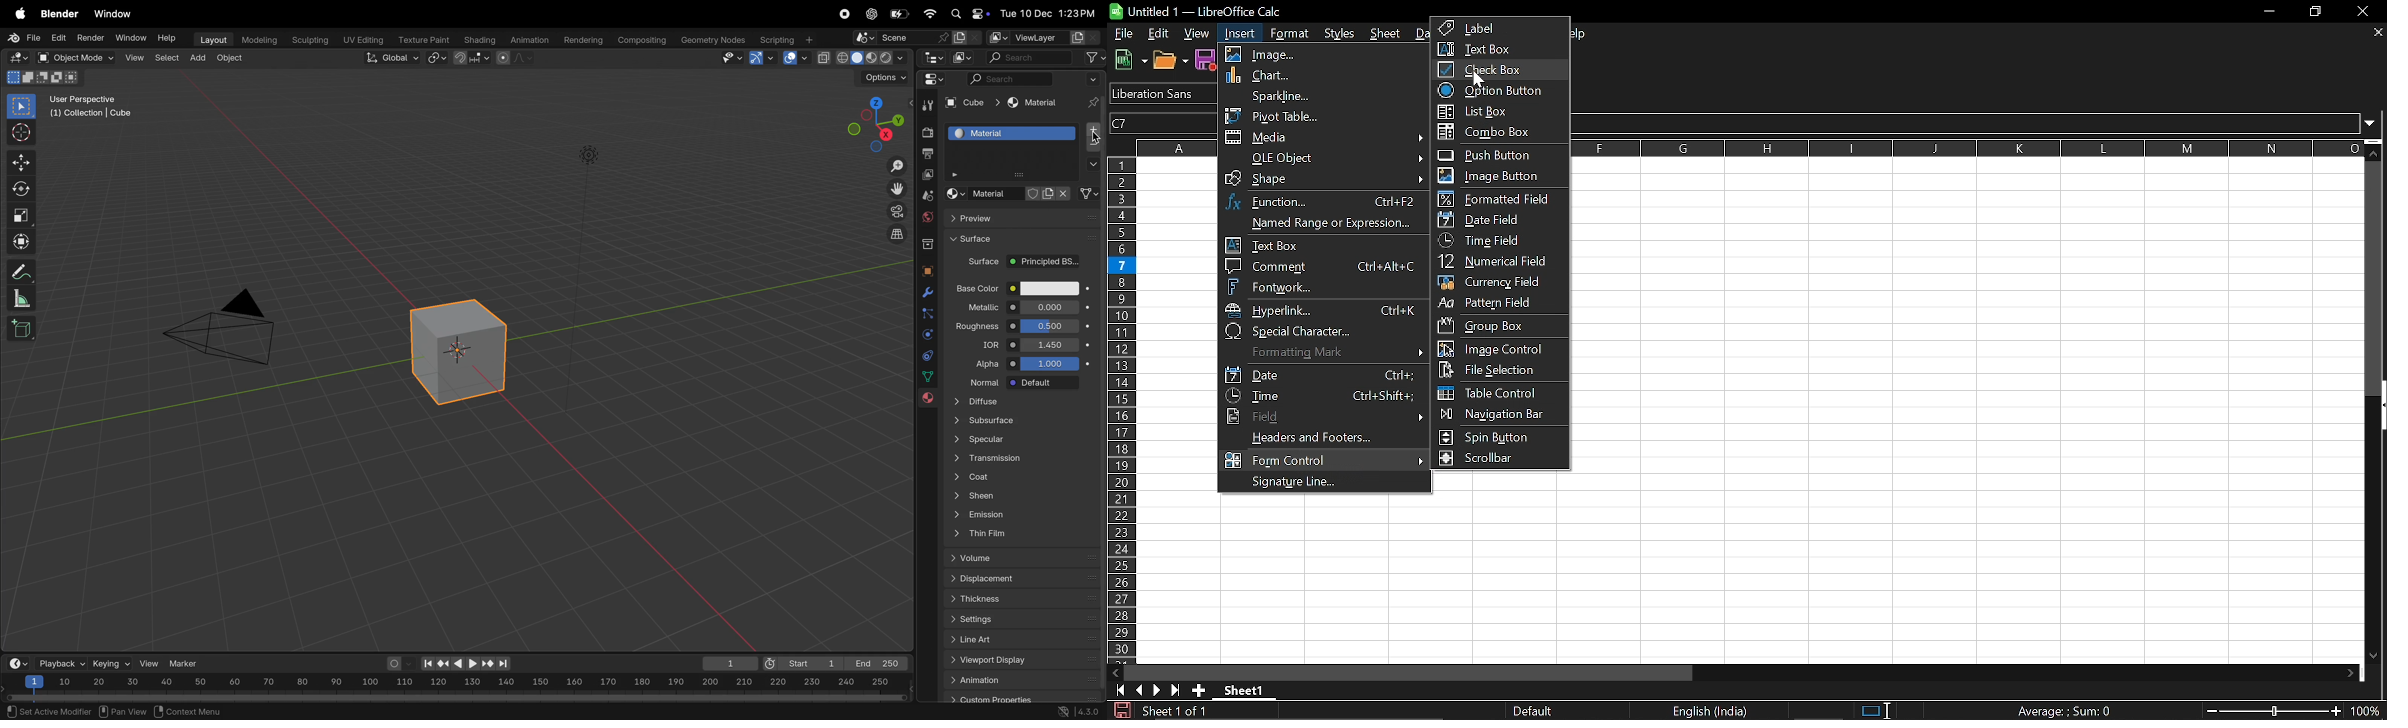 Image resolution: width=2408 pixels, height=728 pixels. I want to click on Shape, so click(1325, 179).